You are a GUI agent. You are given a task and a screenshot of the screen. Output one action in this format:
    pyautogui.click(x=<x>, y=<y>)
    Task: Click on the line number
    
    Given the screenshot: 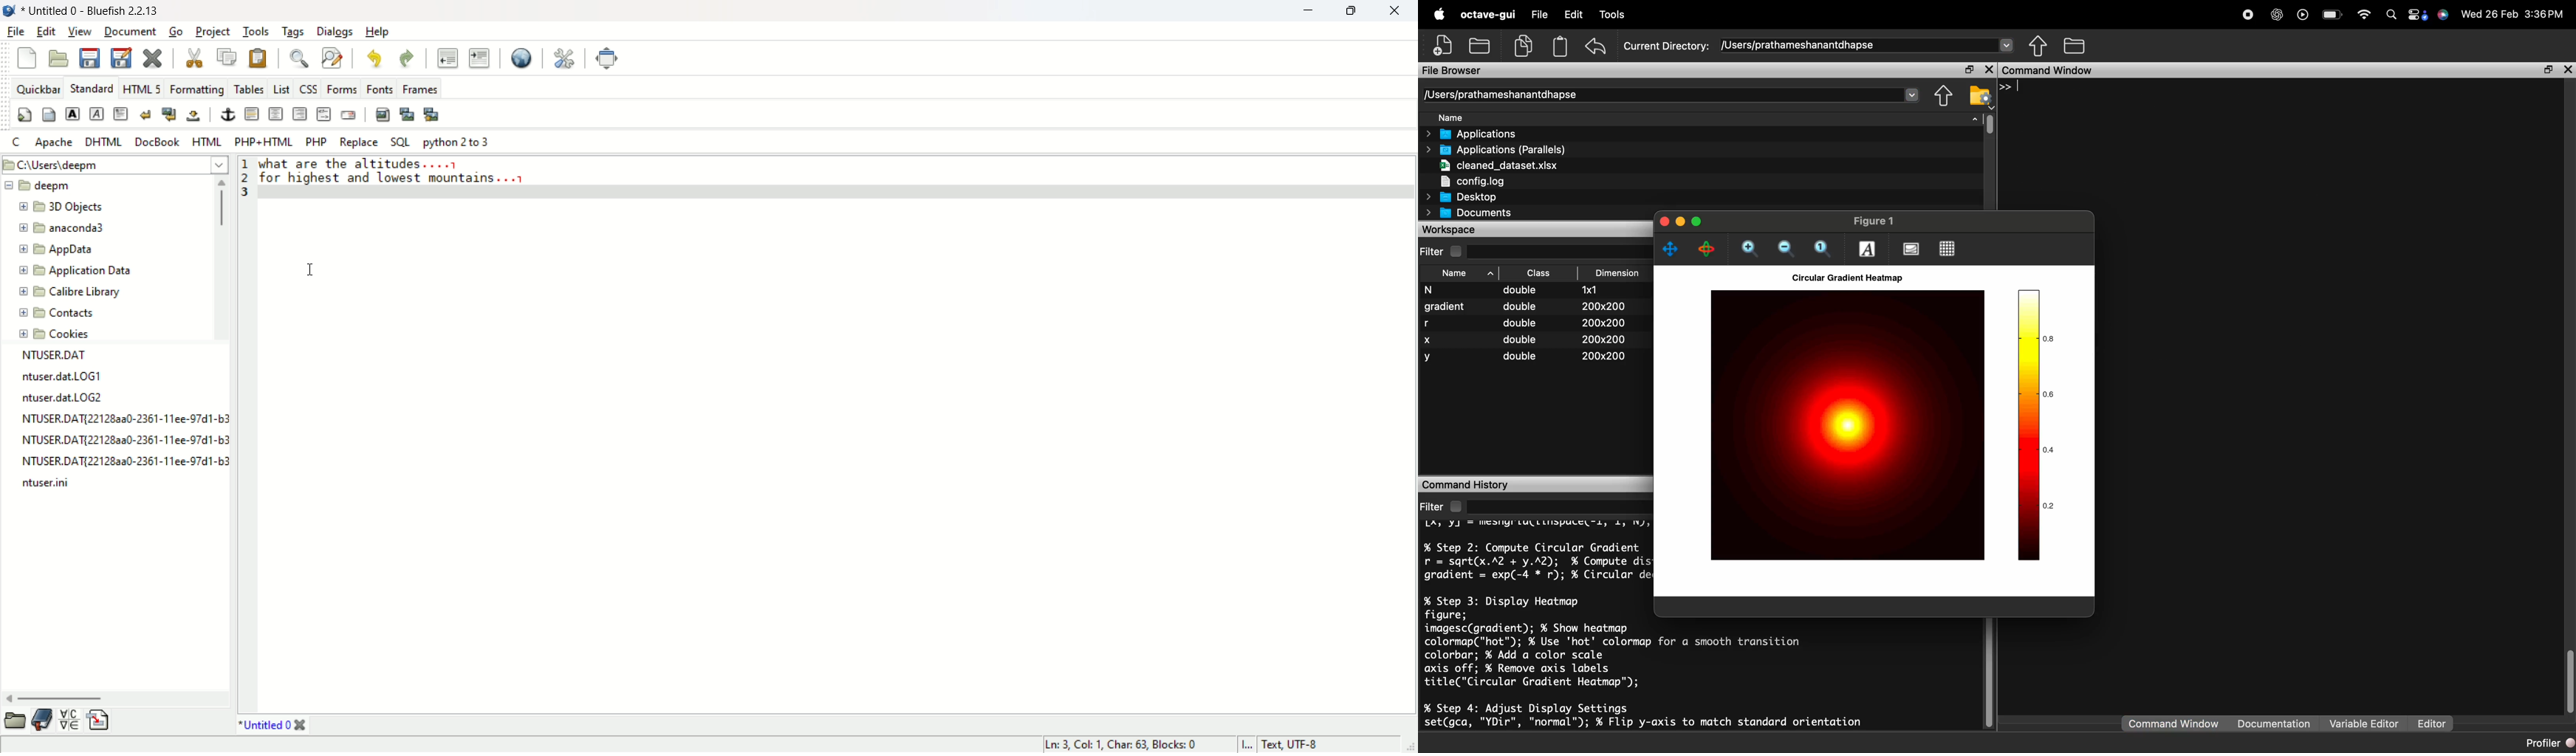 What is the action you would take?
    pyautogui.click(x=247, y=182)
    